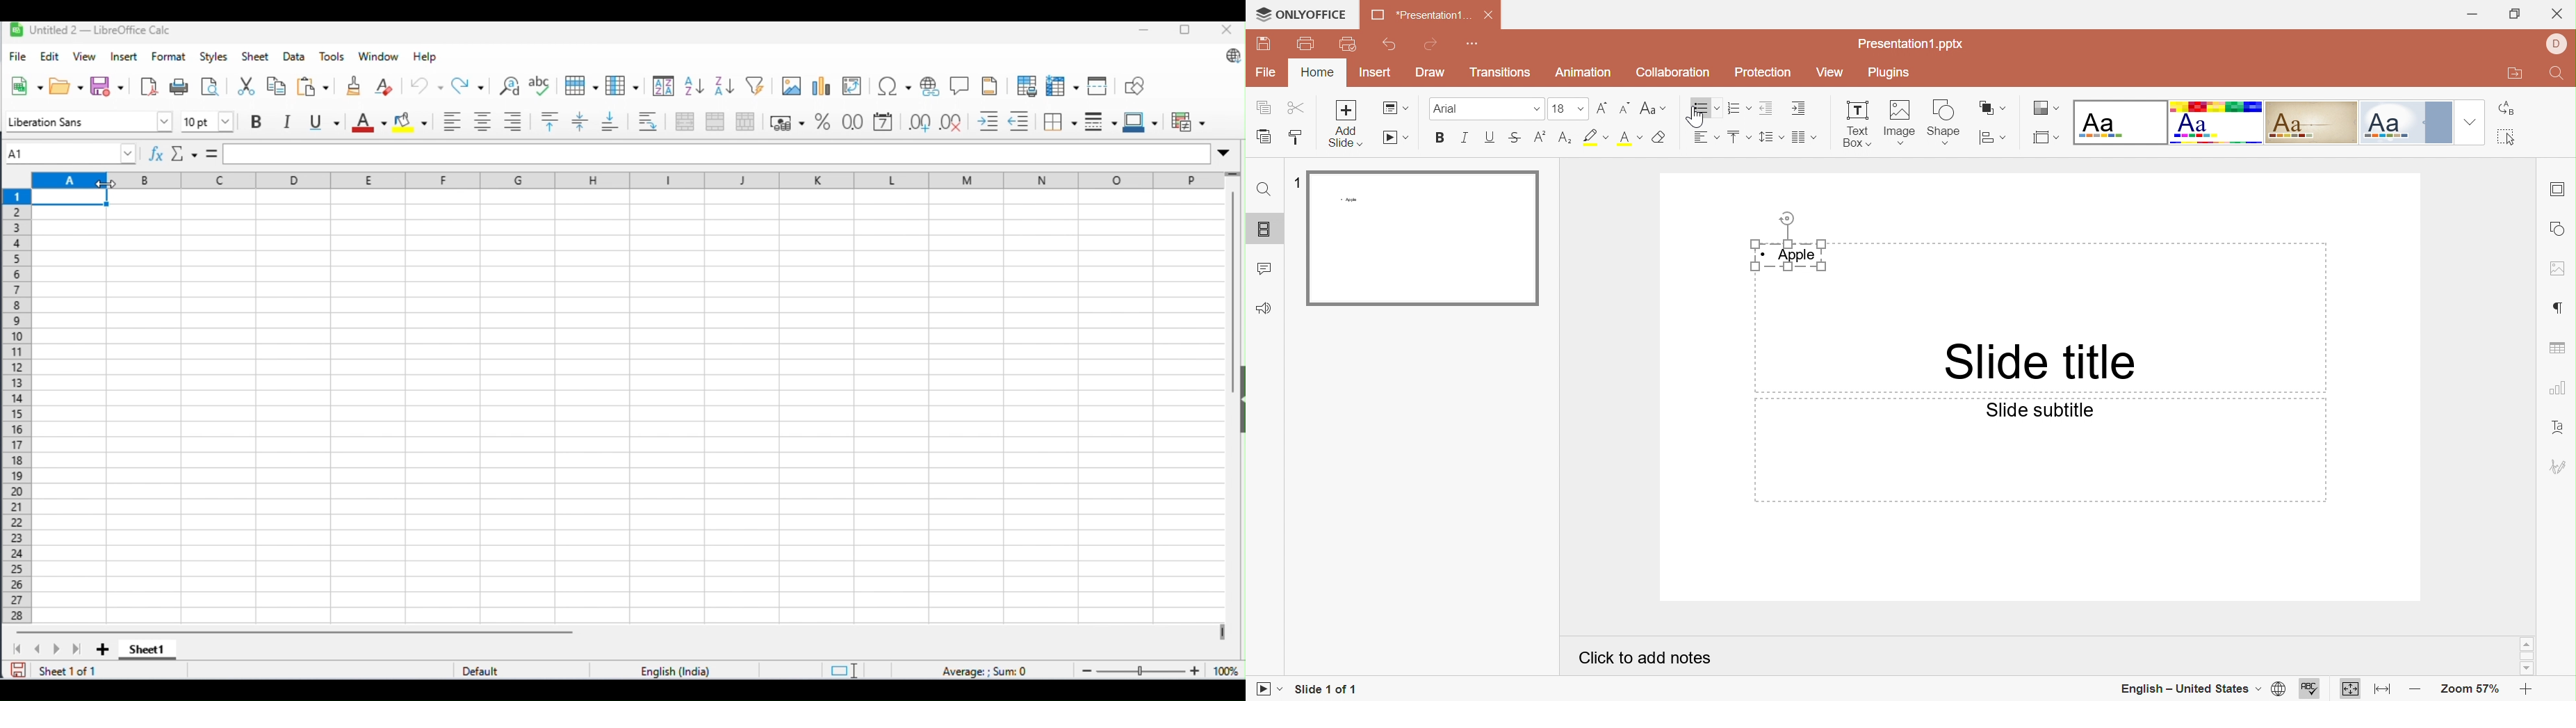  Describe the element at coordinates (210, 86) in the screenshot. I see `toggle print preview` at that location.